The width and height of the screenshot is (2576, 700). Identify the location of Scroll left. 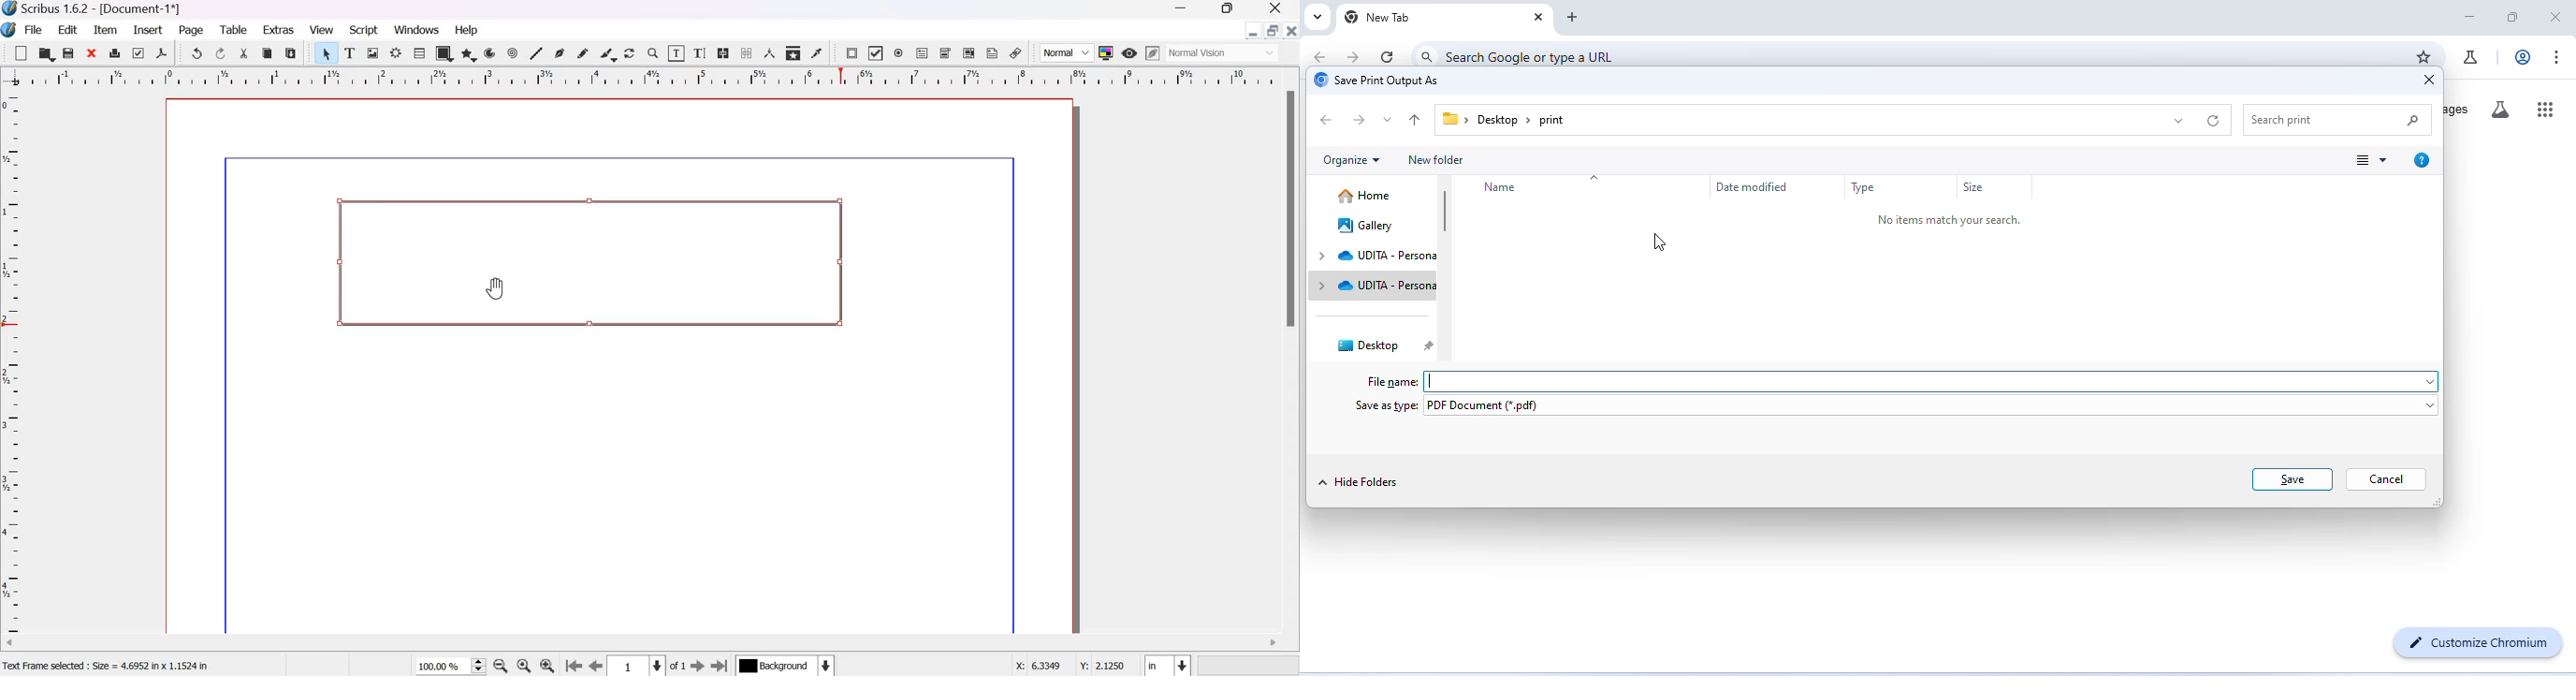
(20, 645).